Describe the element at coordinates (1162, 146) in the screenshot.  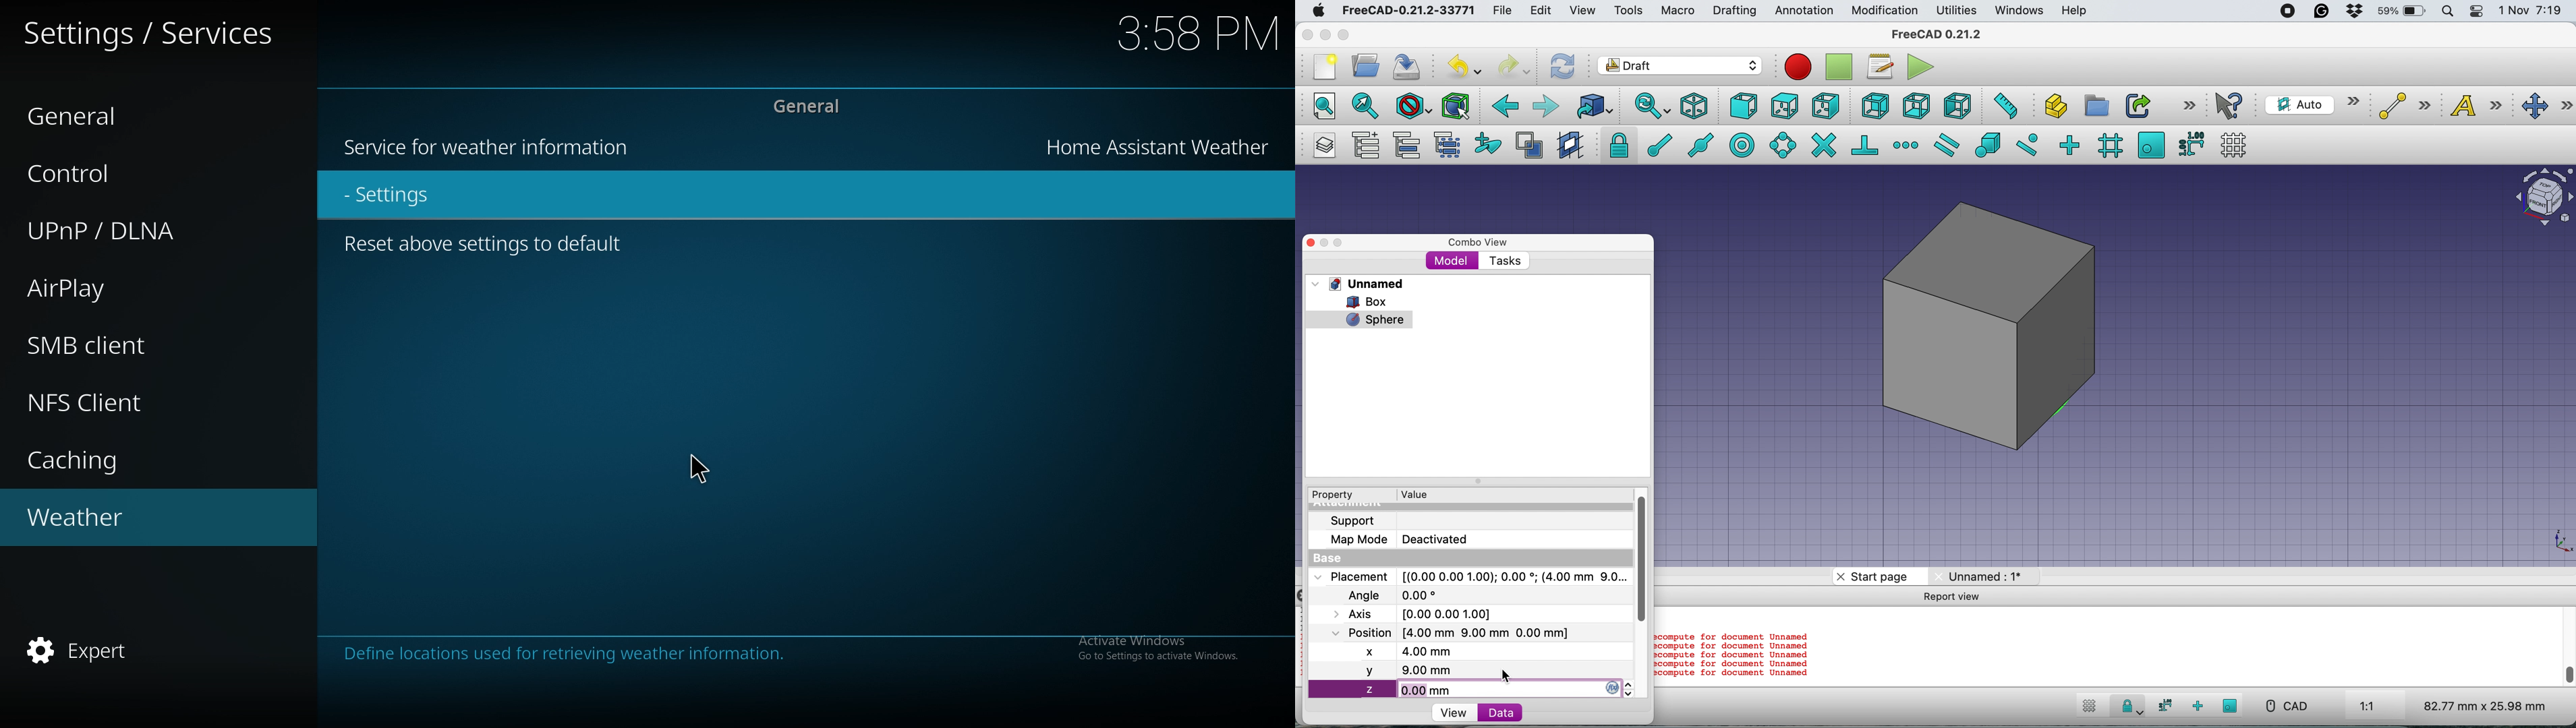
I see `Home assistant weather` at that location.